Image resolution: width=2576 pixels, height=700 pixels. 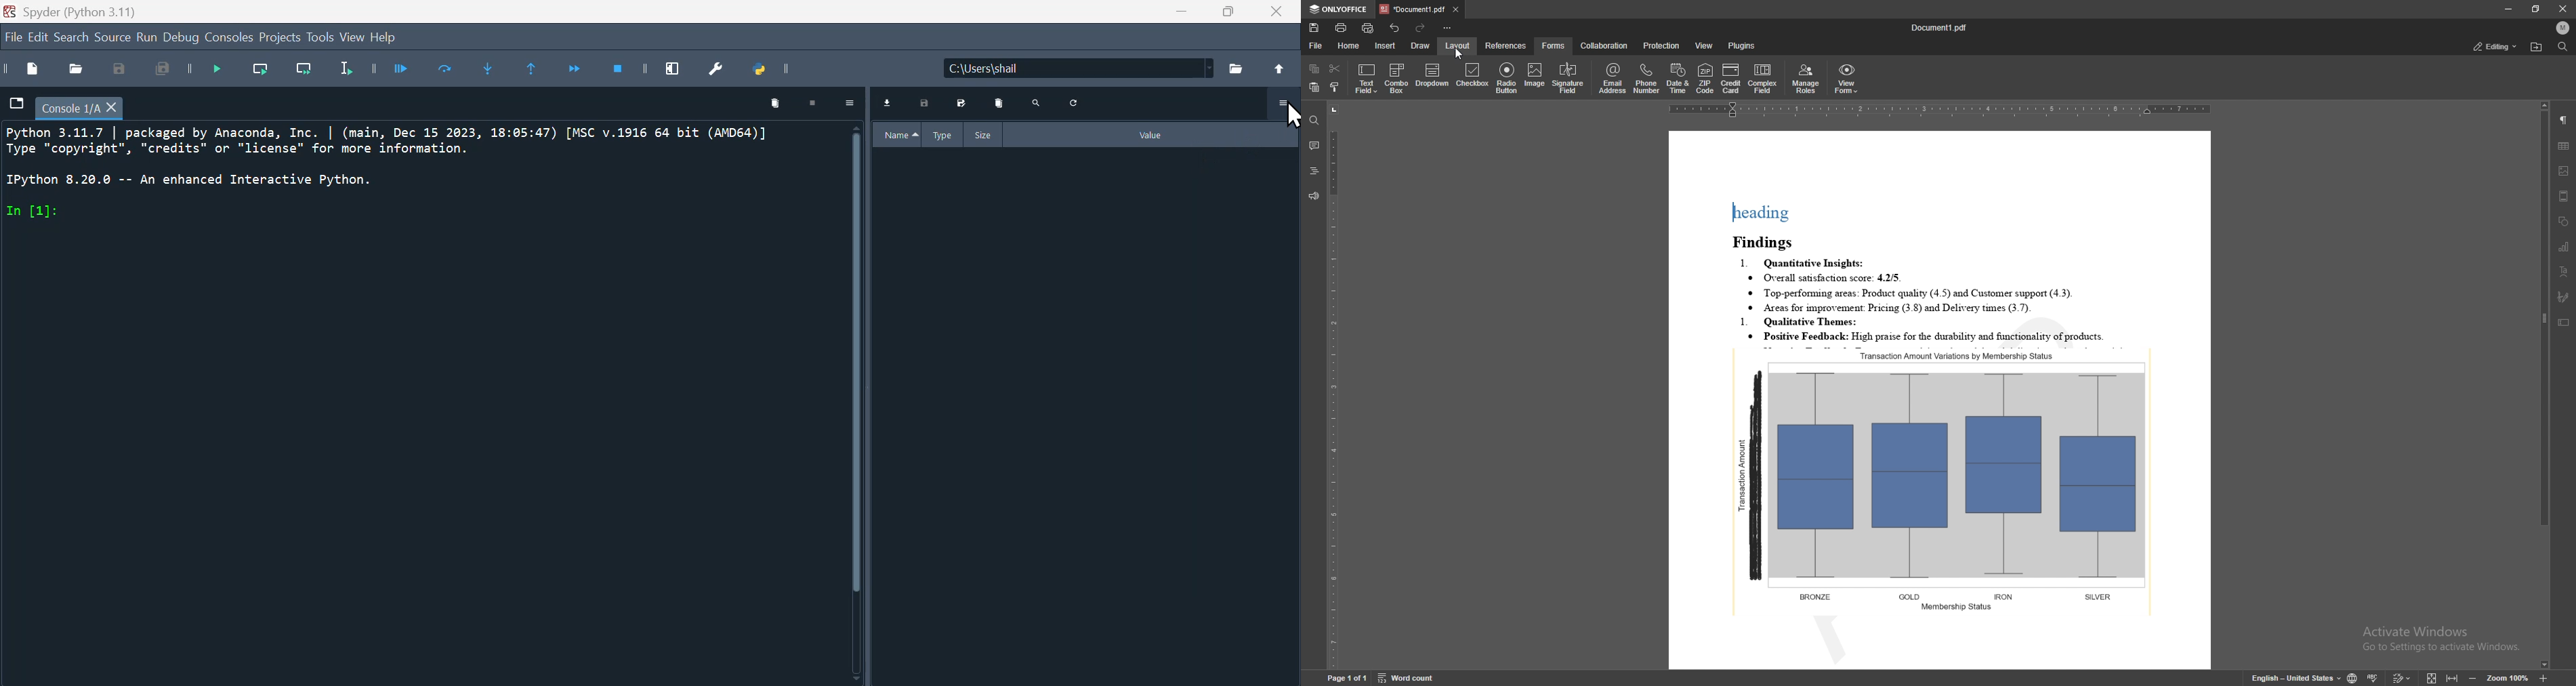 I want to click on view form, so click(x=1846, y=78).